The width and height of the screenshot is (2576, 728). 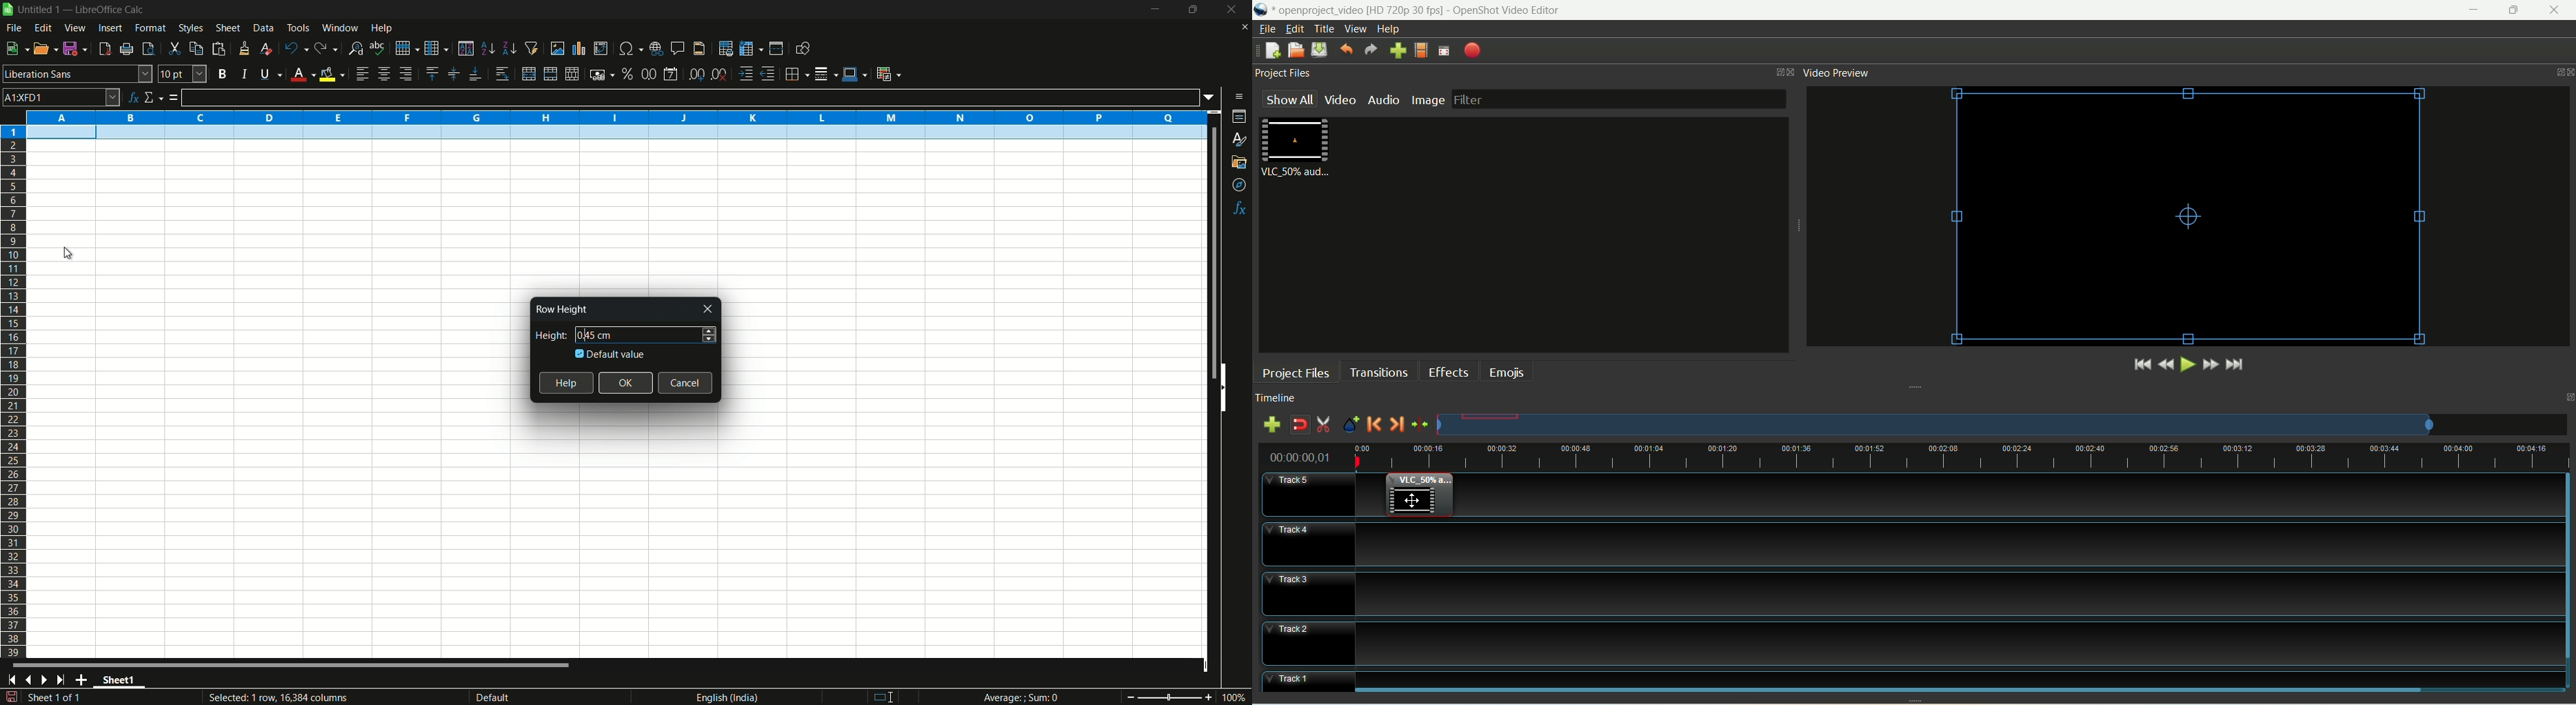 What do you see at coordinates (1398, 51) in the screenshot?
I see `import file` at bounding box center [1398, 51].